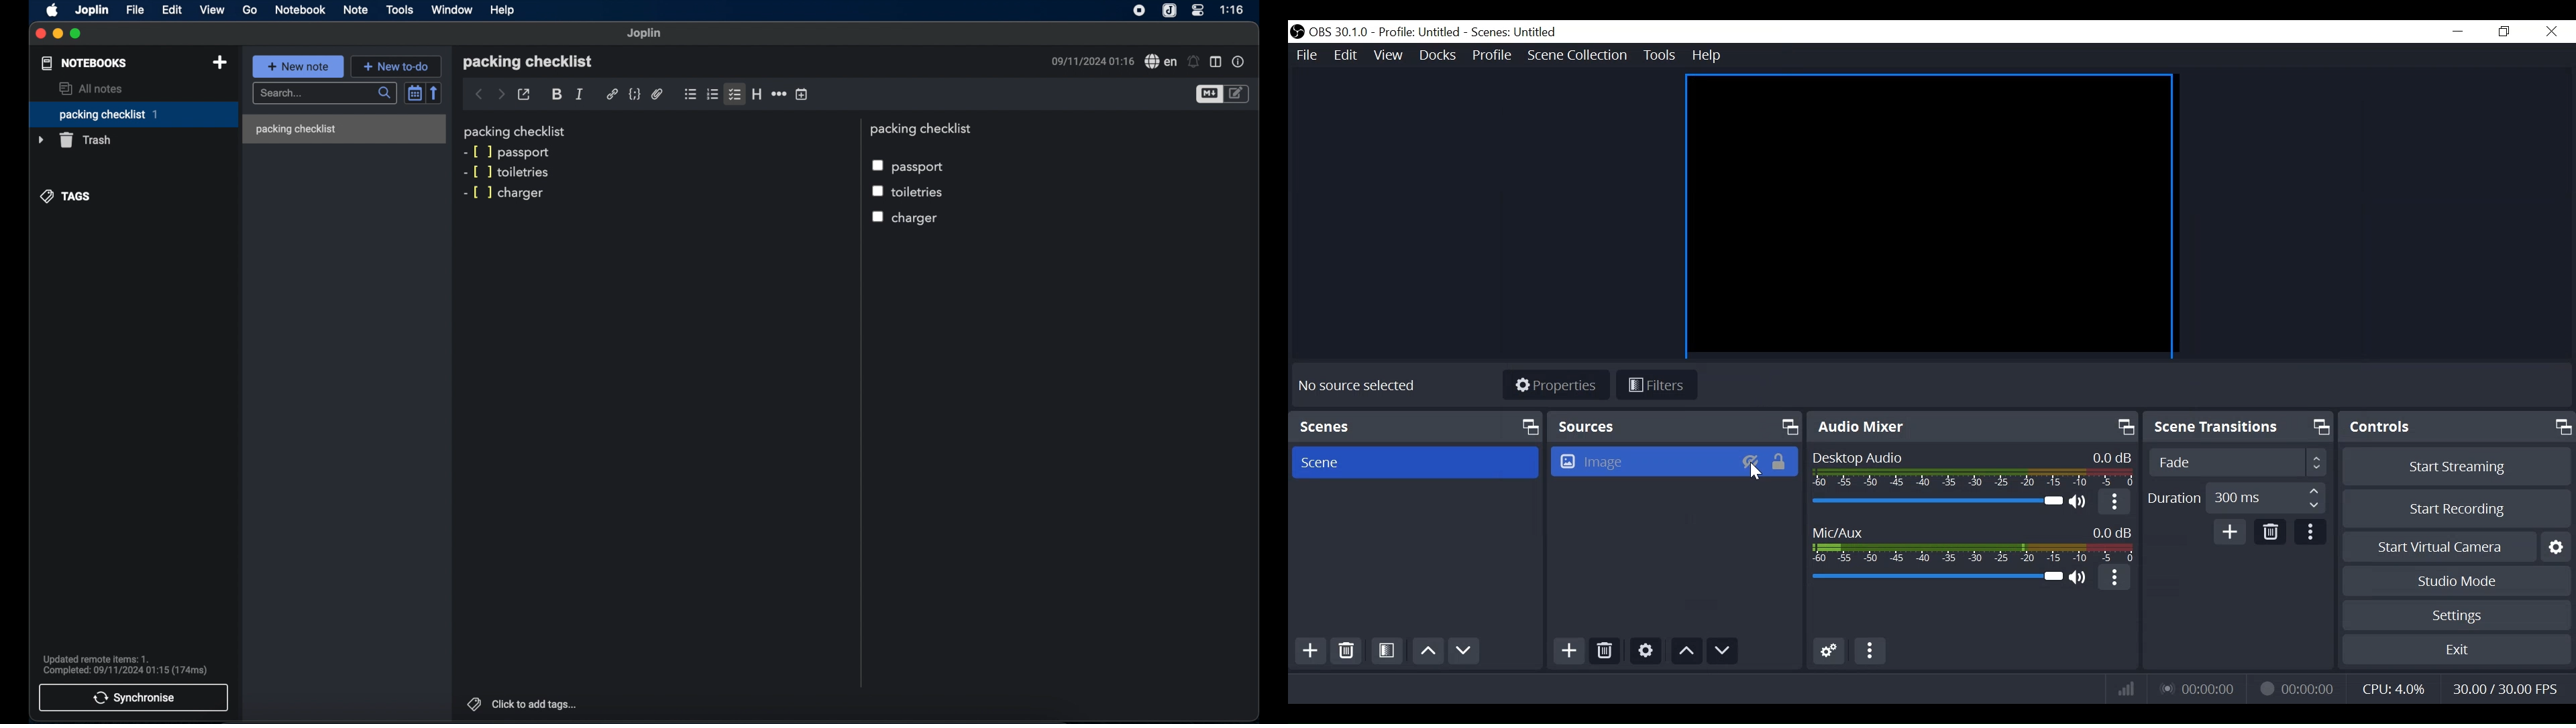  I want to click on tags, so click(65, 197).